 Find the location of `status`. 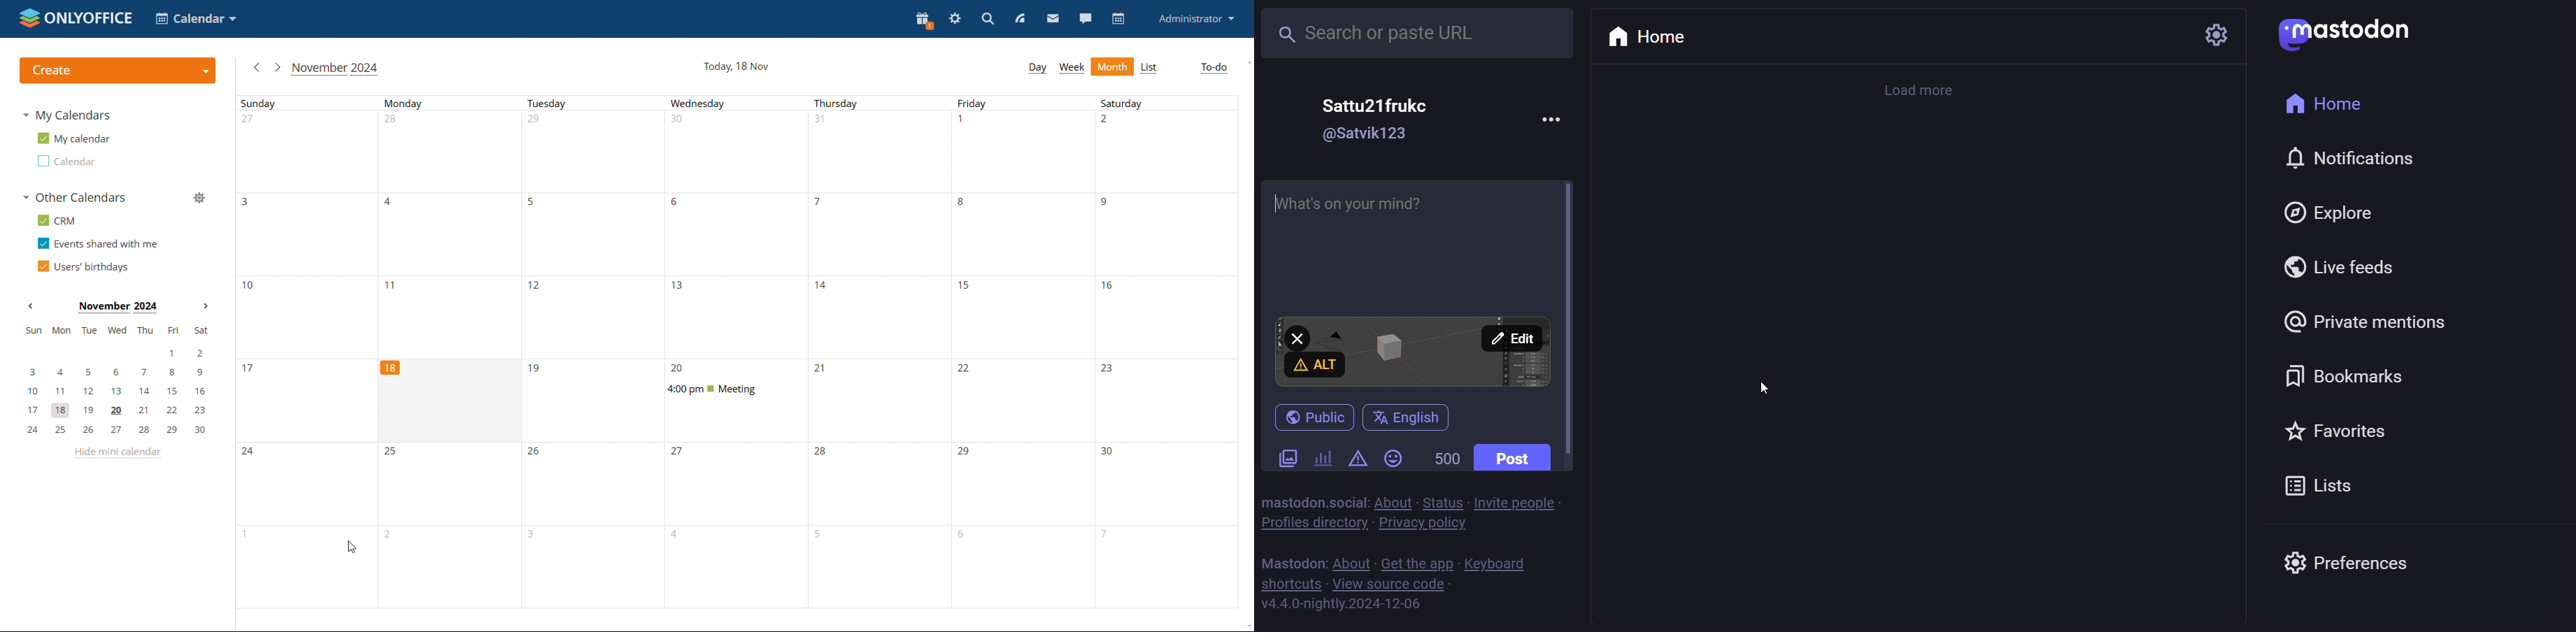

status is located at coordinates (1440, 501).